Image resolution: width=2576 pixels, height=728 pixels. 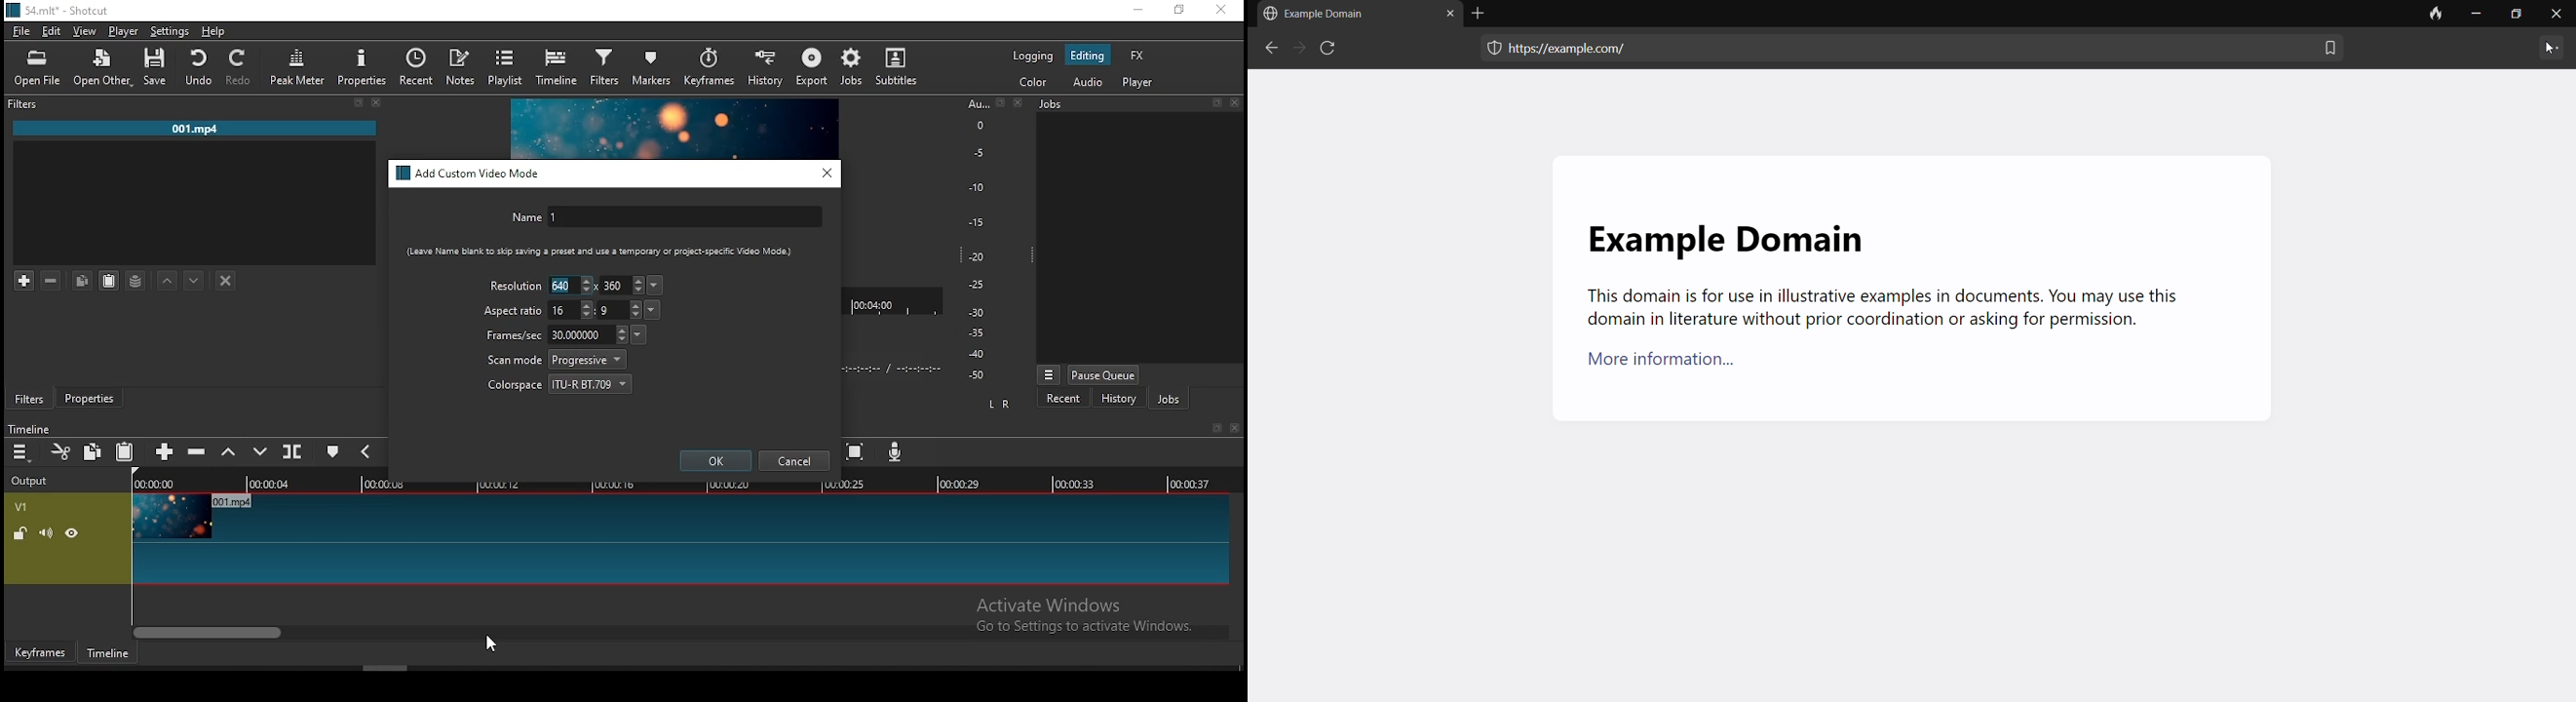 What do you see at coordinates (87, 33) in the screenshot?
I see `view` at bounding box center [87, 33].